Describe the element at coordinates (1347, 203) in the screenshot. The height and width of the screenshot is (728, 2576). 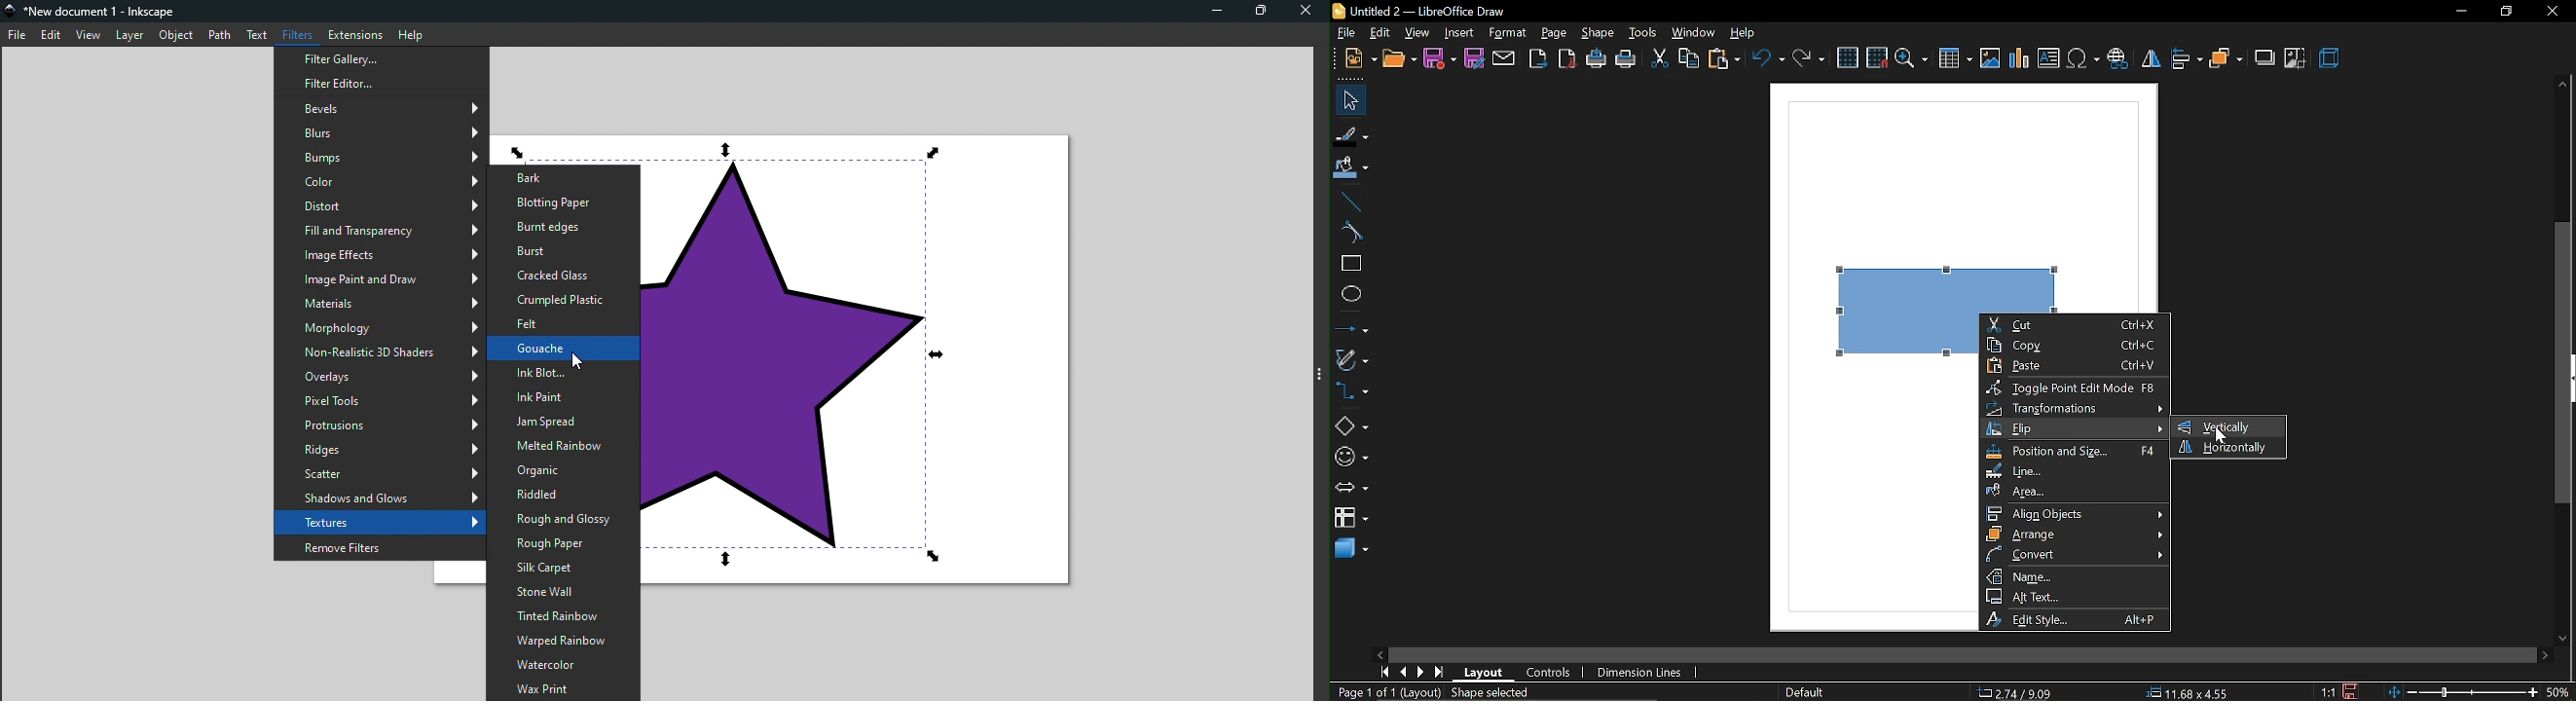
I see `line` at that location.